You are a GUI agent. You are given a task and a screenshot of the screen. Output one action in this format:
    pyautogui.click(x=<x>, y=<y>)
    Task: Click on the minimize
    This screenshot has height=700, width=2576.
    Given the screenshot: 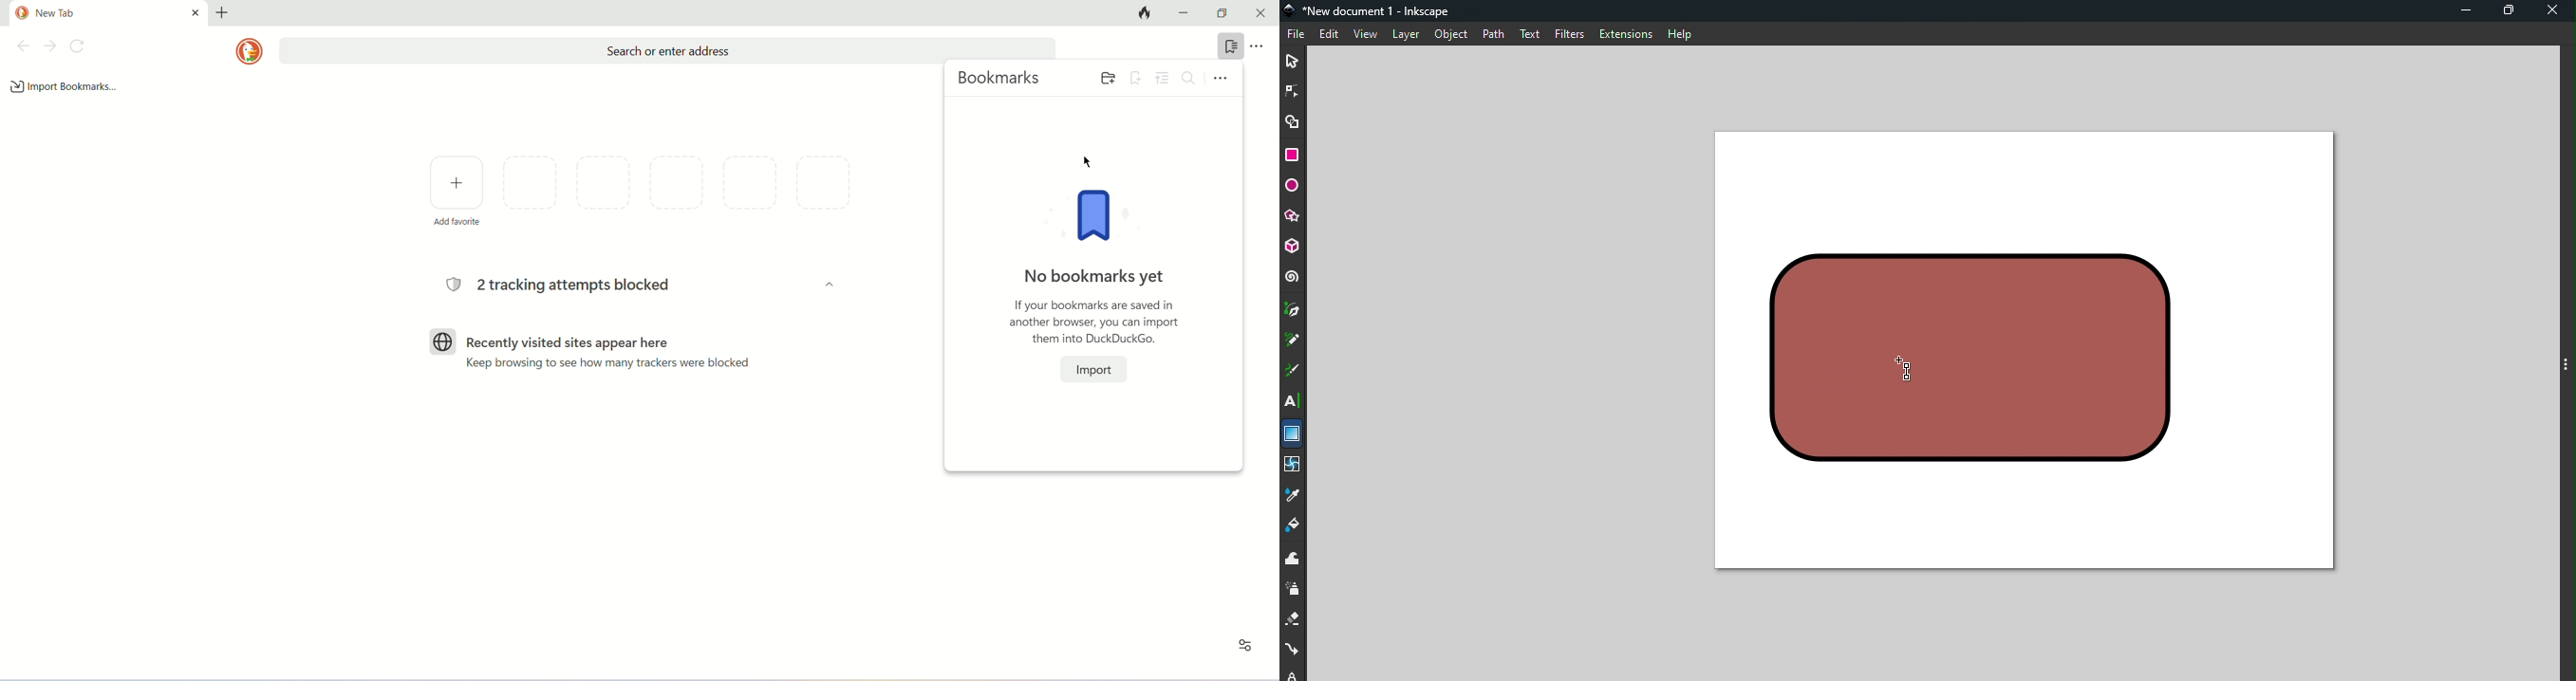 What is the action you would take?
    pyautogui.click(x=1186, y=13)
    